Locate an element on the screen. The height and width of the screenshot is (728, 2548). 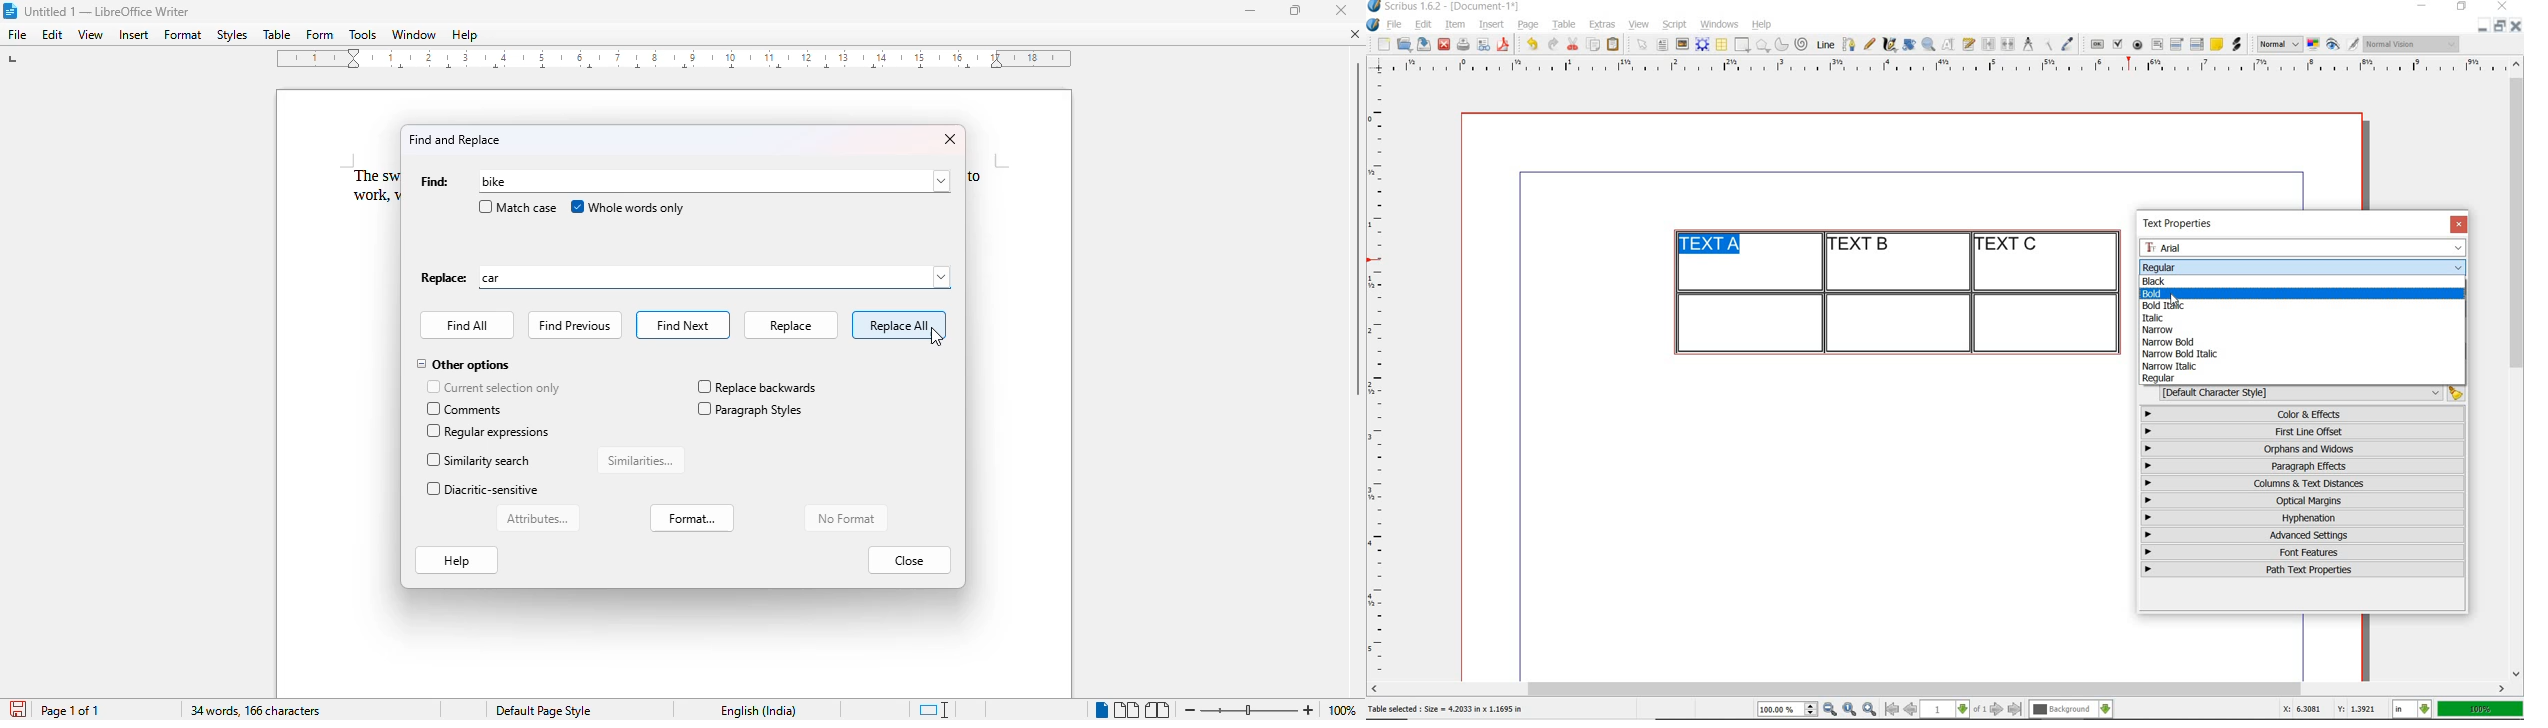
narrow bold is located at coordinates (2170, 342).